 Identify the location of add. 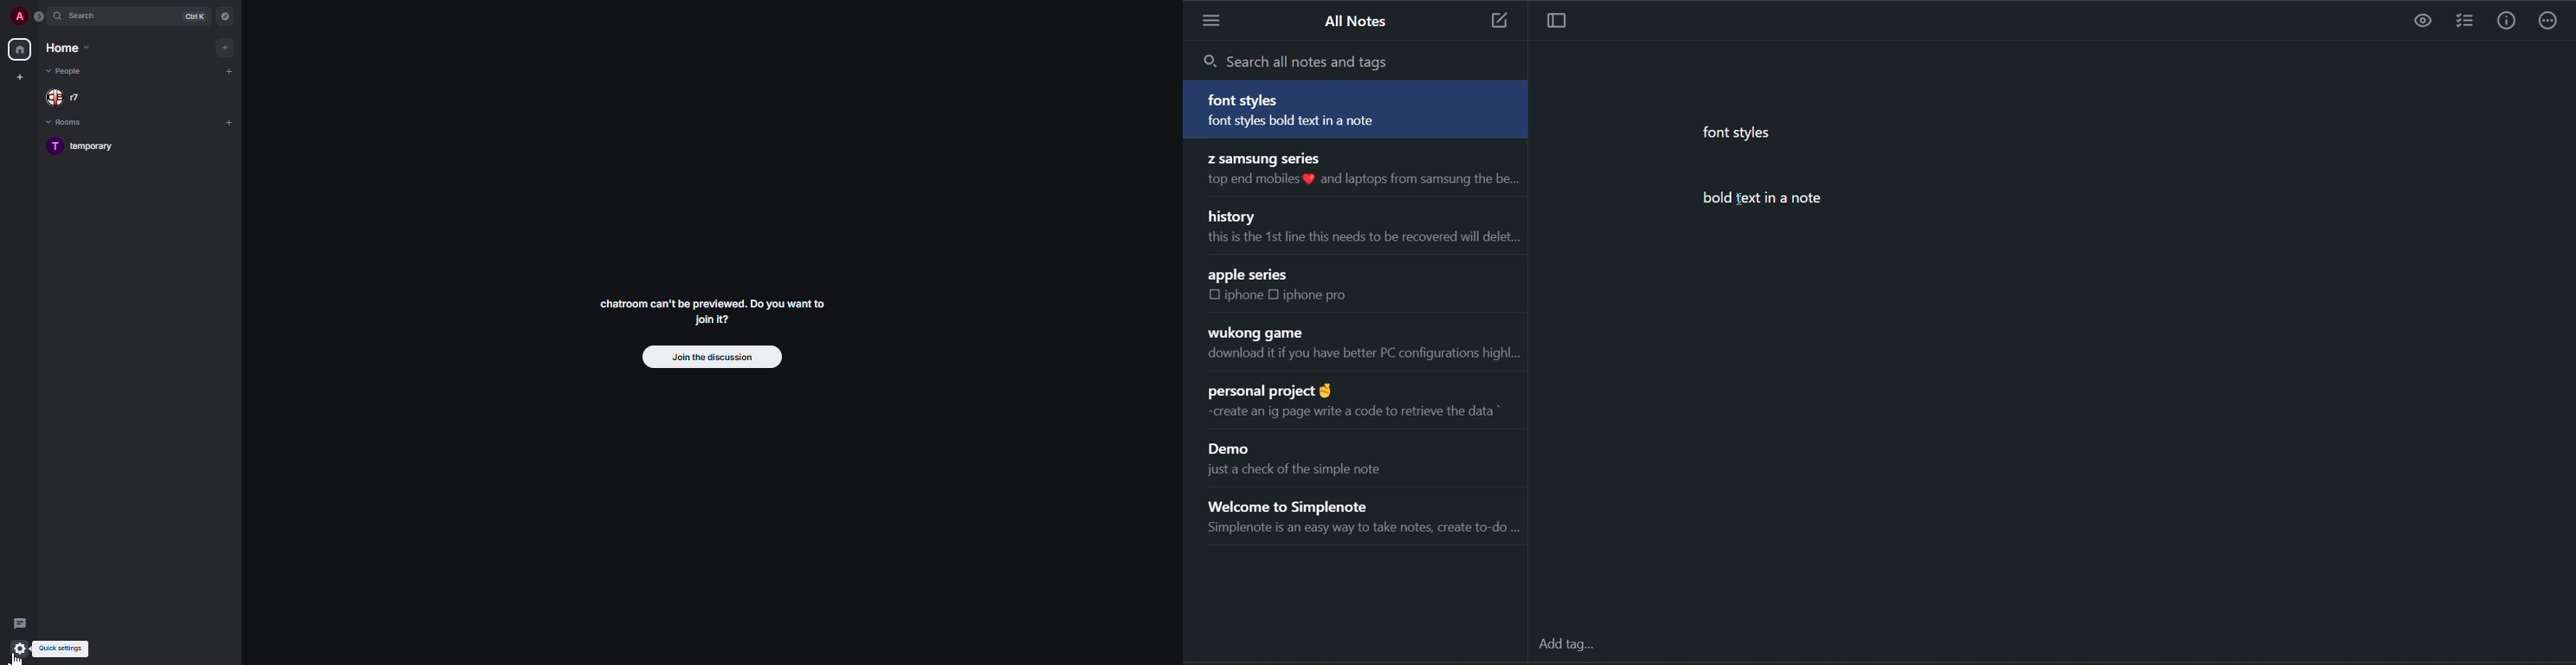
(229, 45).